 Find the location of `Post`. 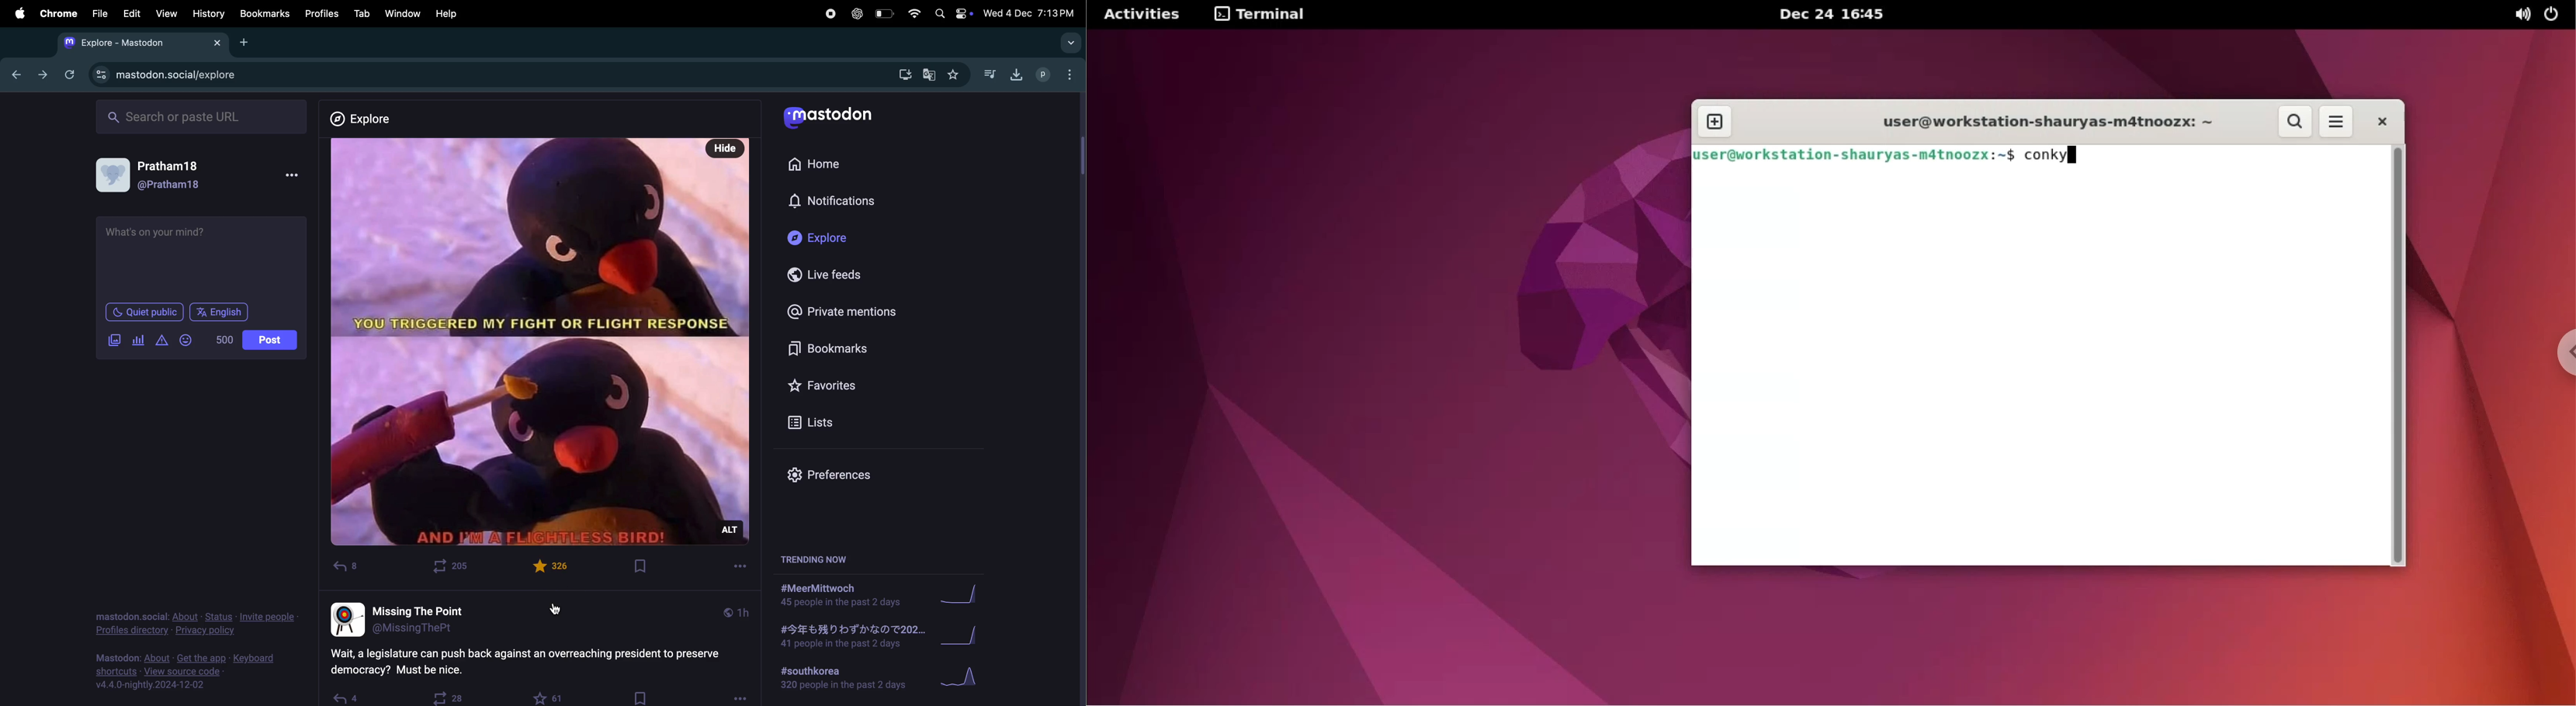

Post is located at coordinates (539, 342).